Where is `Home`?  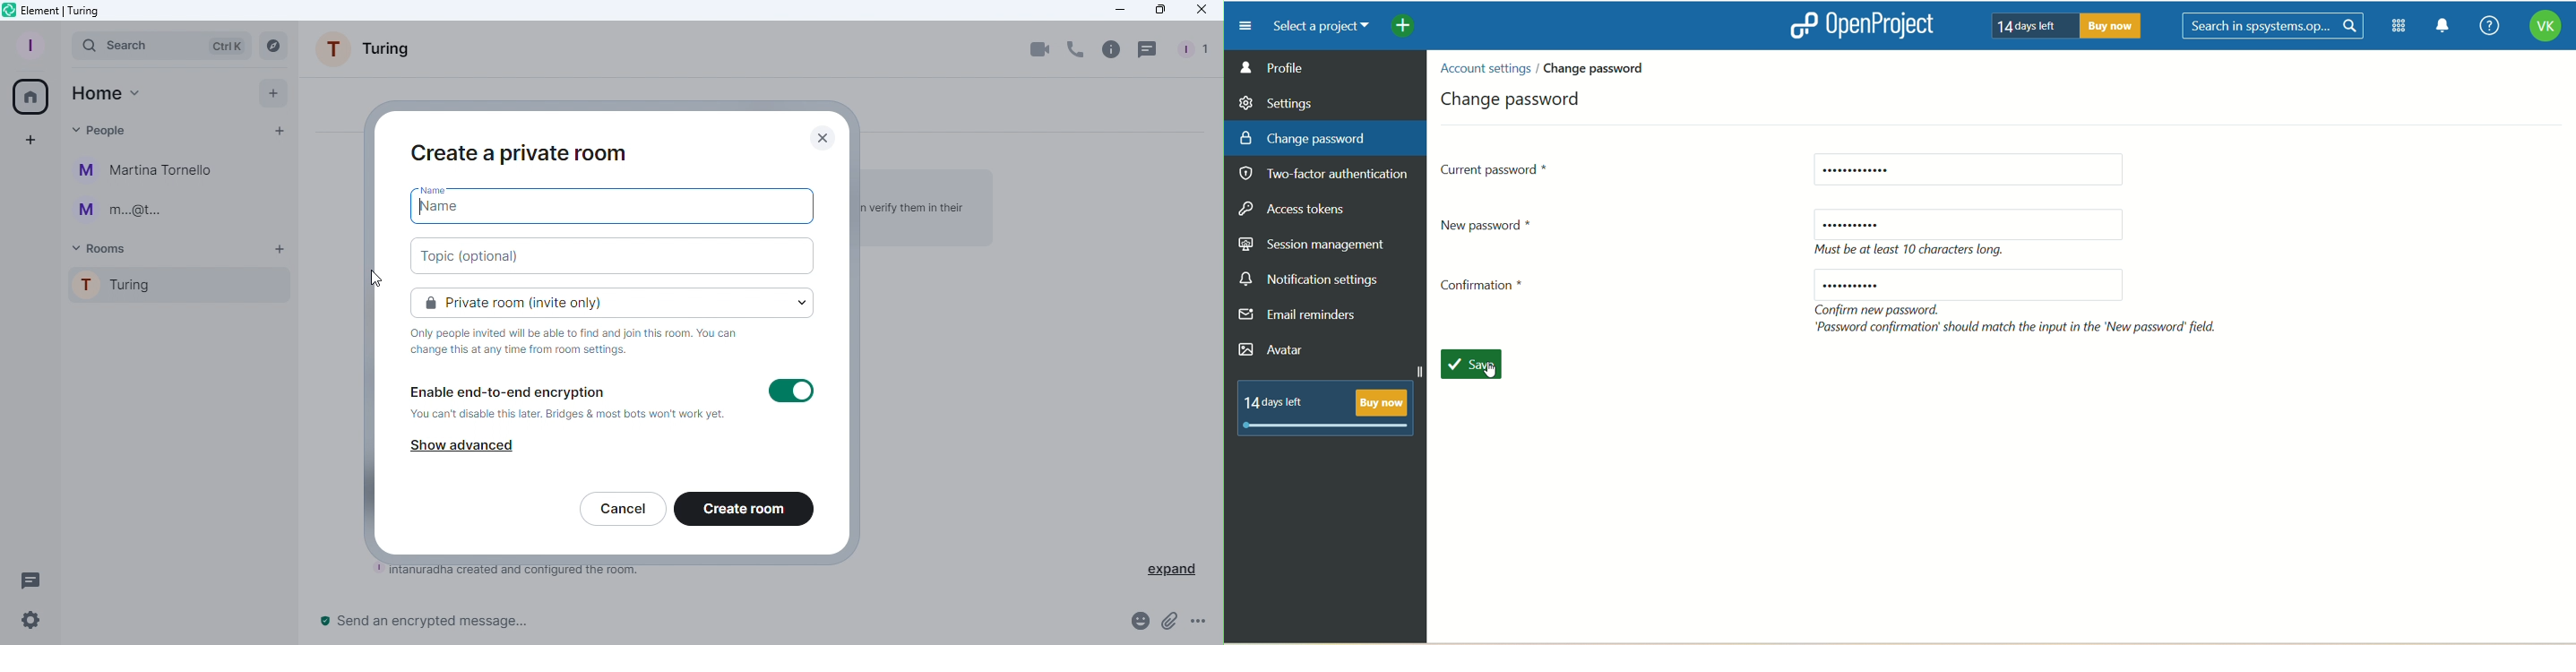
Home is located at coordinates (106, 93).